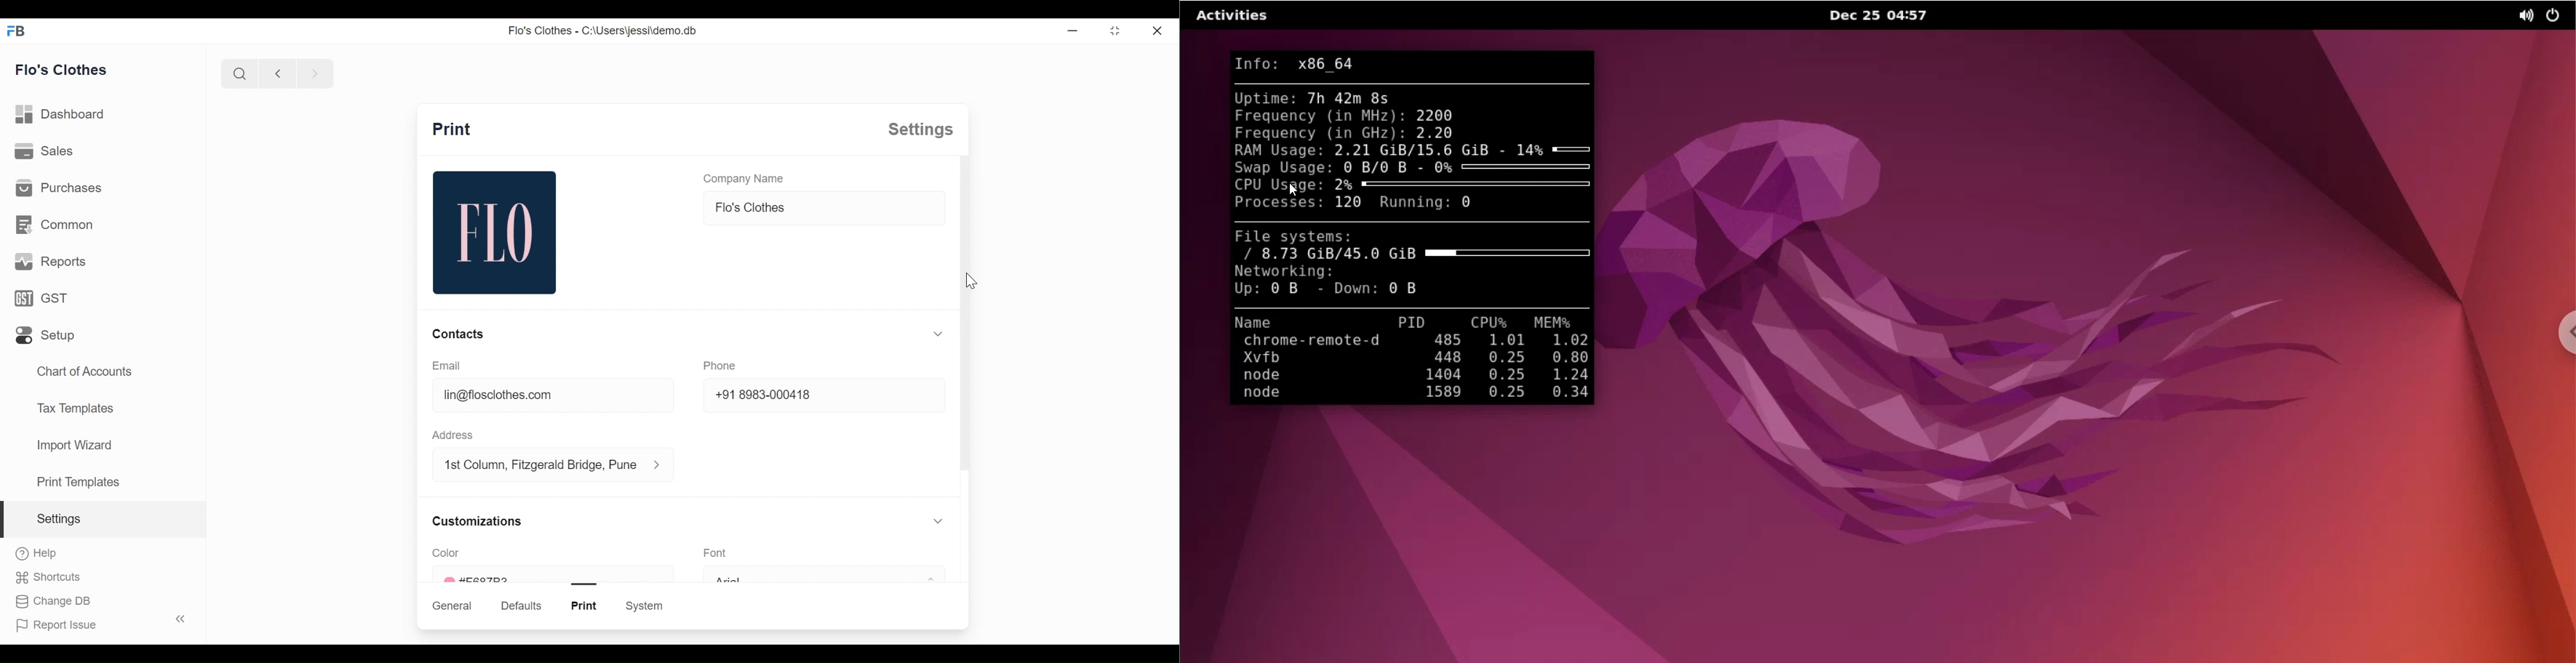  Describe the element at coordinates (278, 73) in the screenshot. I see `previous` at that location.